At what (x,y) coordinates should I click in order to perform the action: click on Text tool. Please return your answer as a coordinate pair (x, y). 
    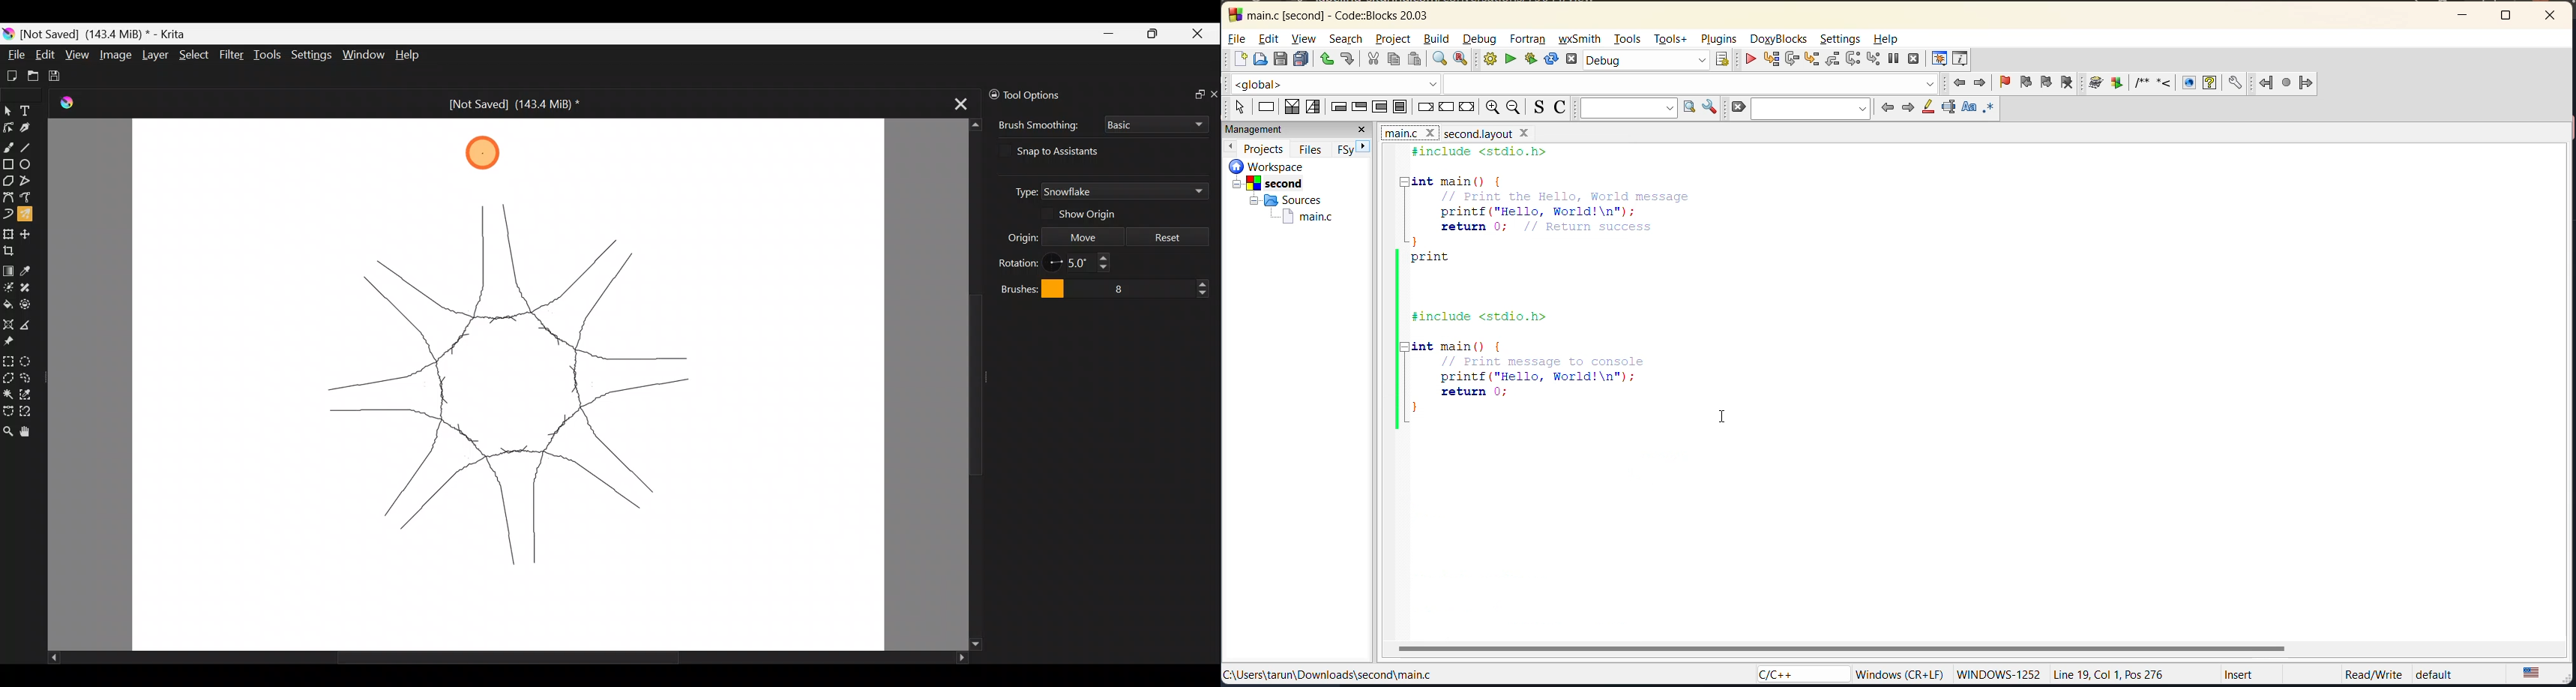
    Looking at the image, I should click on (28, 111).